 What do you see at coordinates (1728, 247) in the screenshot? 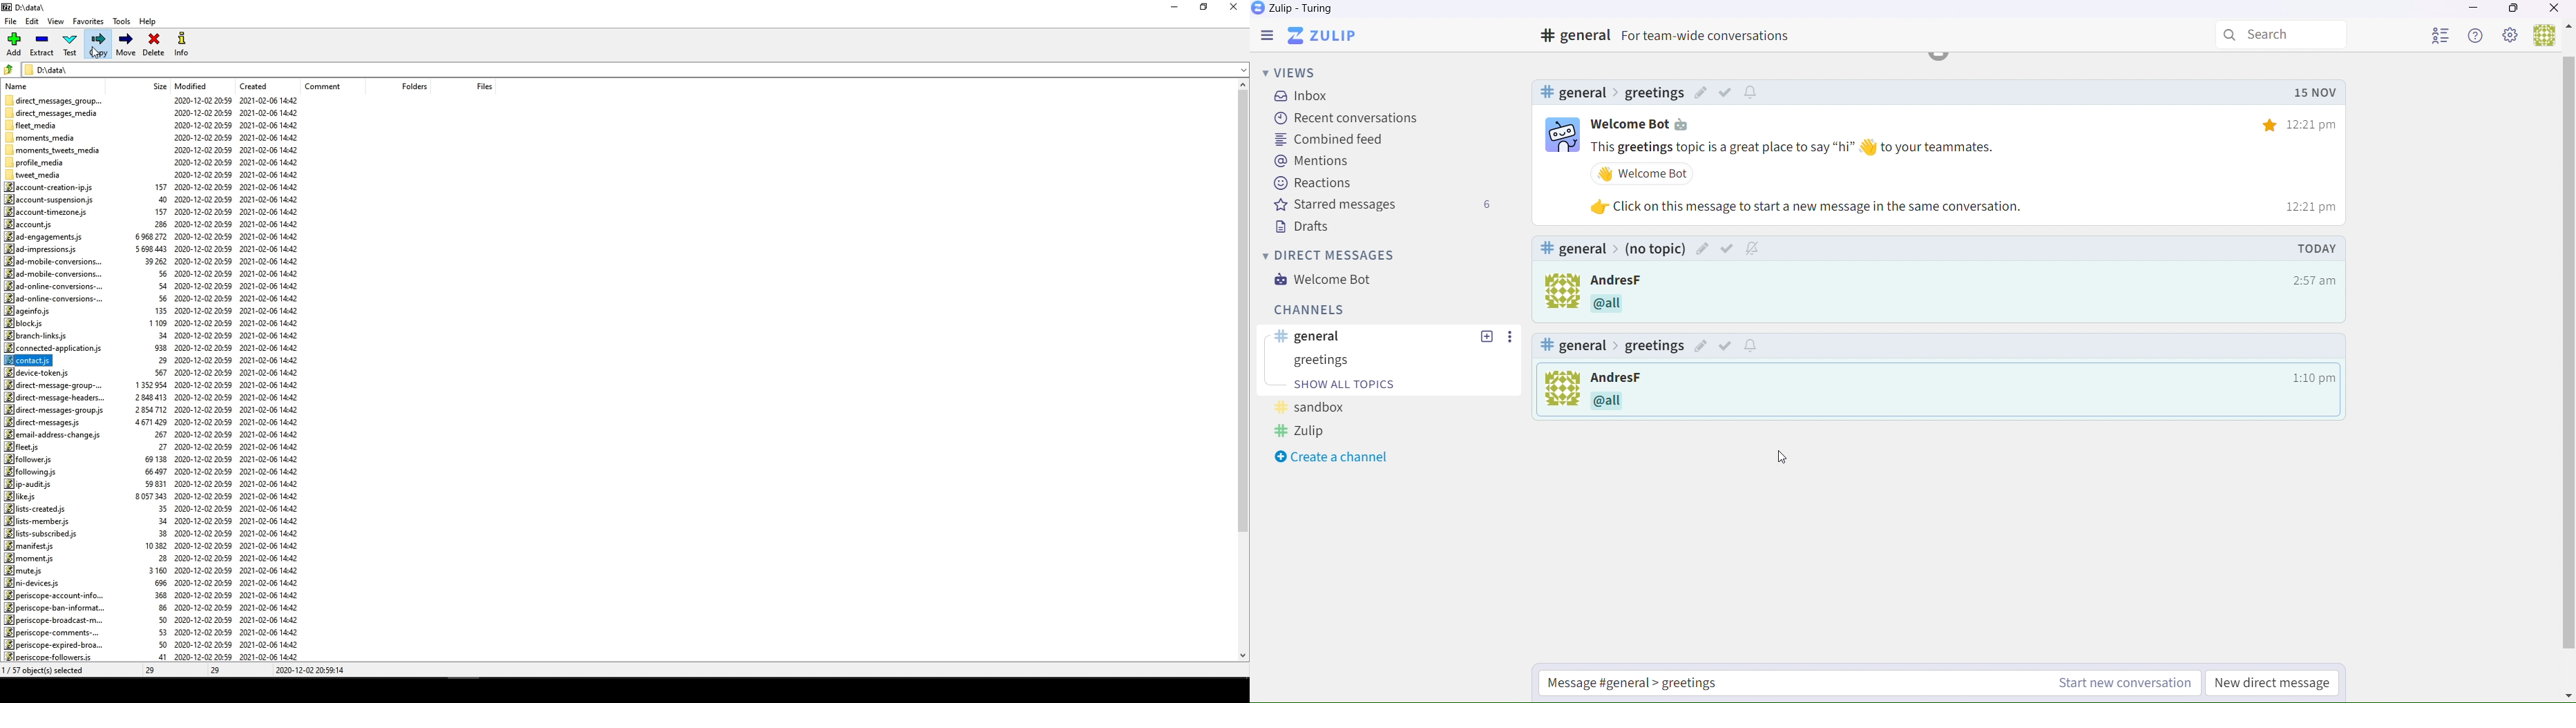
I see `` at bounding box center [1728, 247].